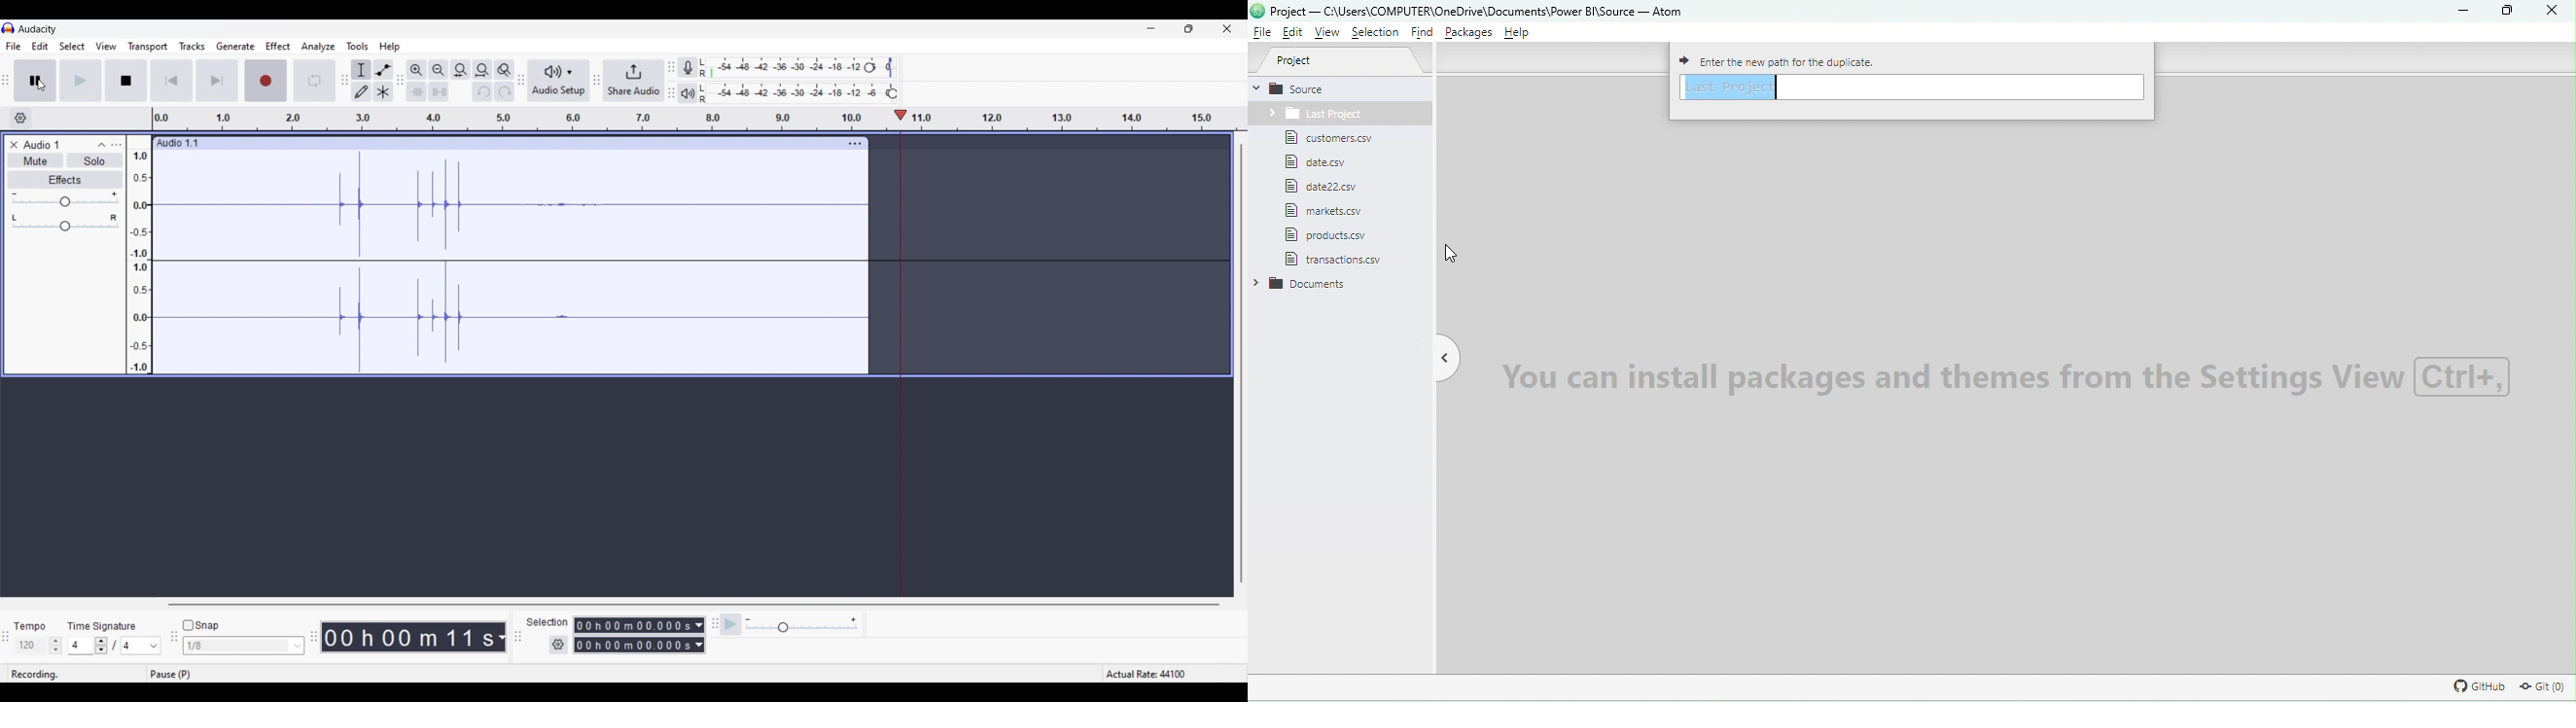 This screenshot has width=2576, height=728. What do you see at coordinates (1375, 32) in the screenshot?
I see `Selection` at bounding box center [1375, 32].